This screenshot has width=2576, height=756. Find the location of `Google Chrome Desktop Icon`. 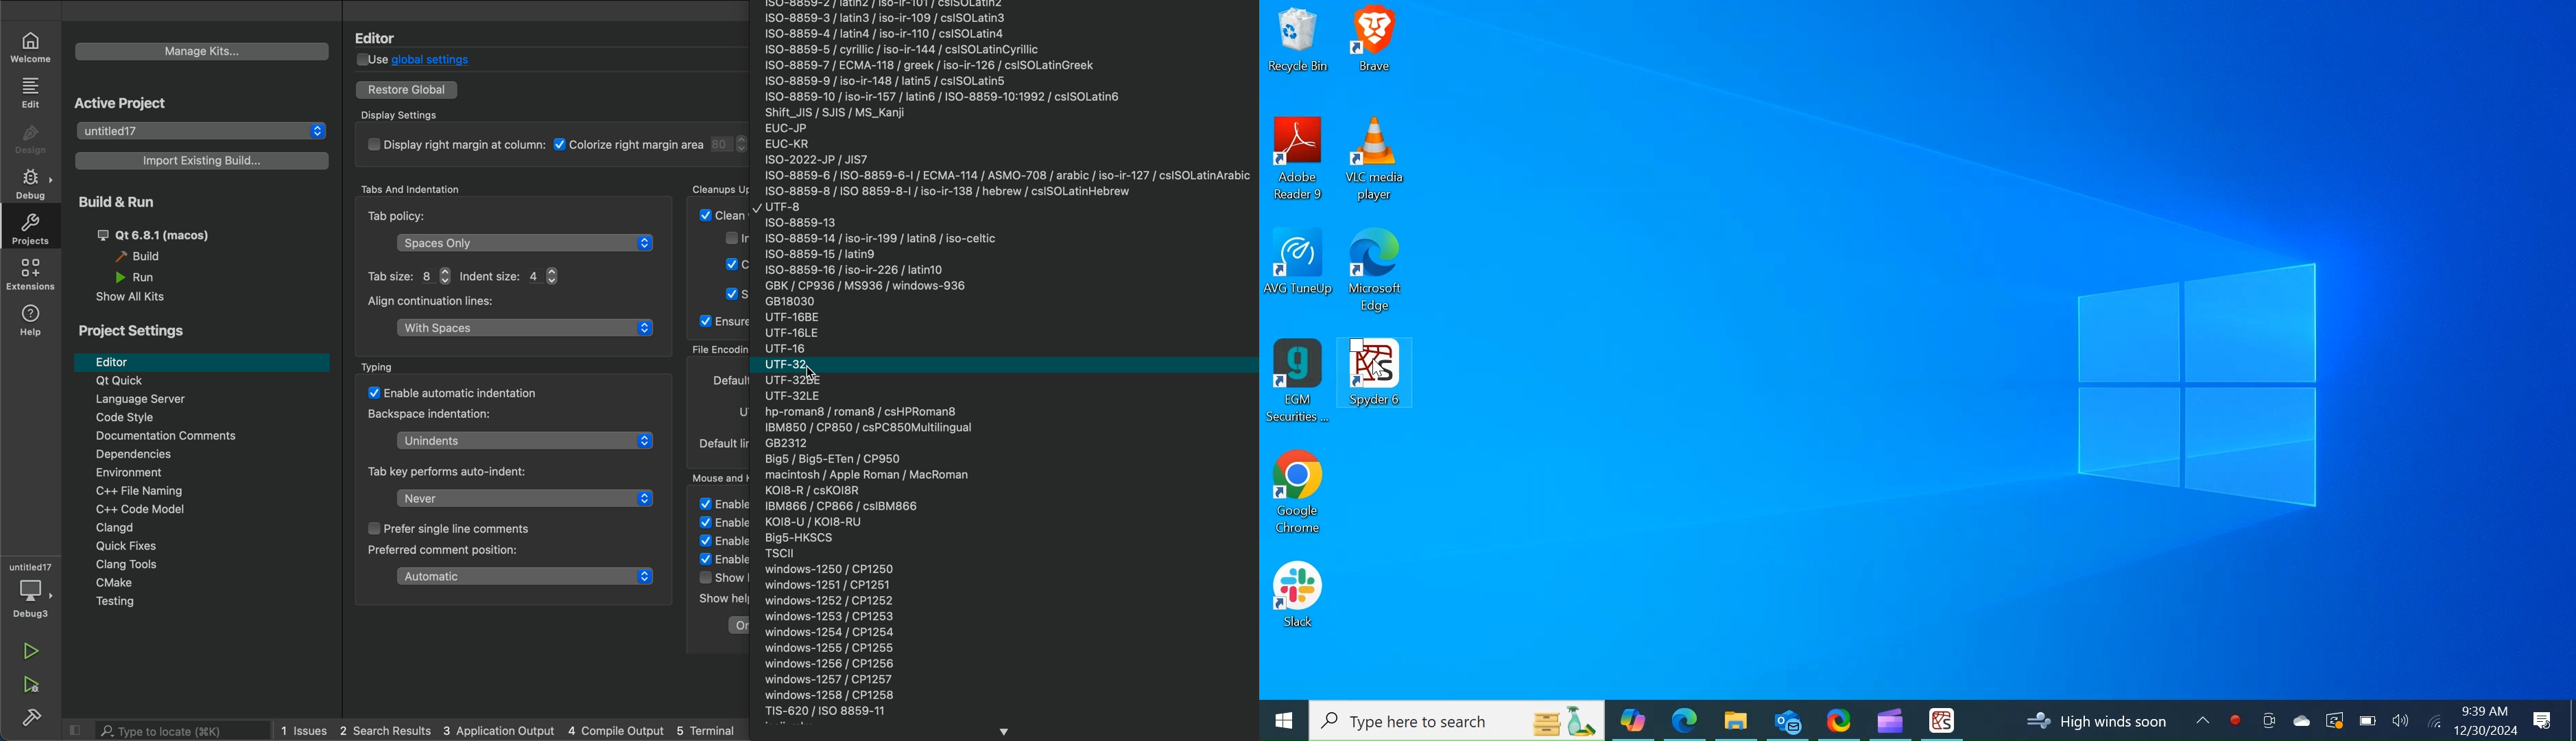

Google Chrome Desktop Icon is located at coordinates (1297, 496).